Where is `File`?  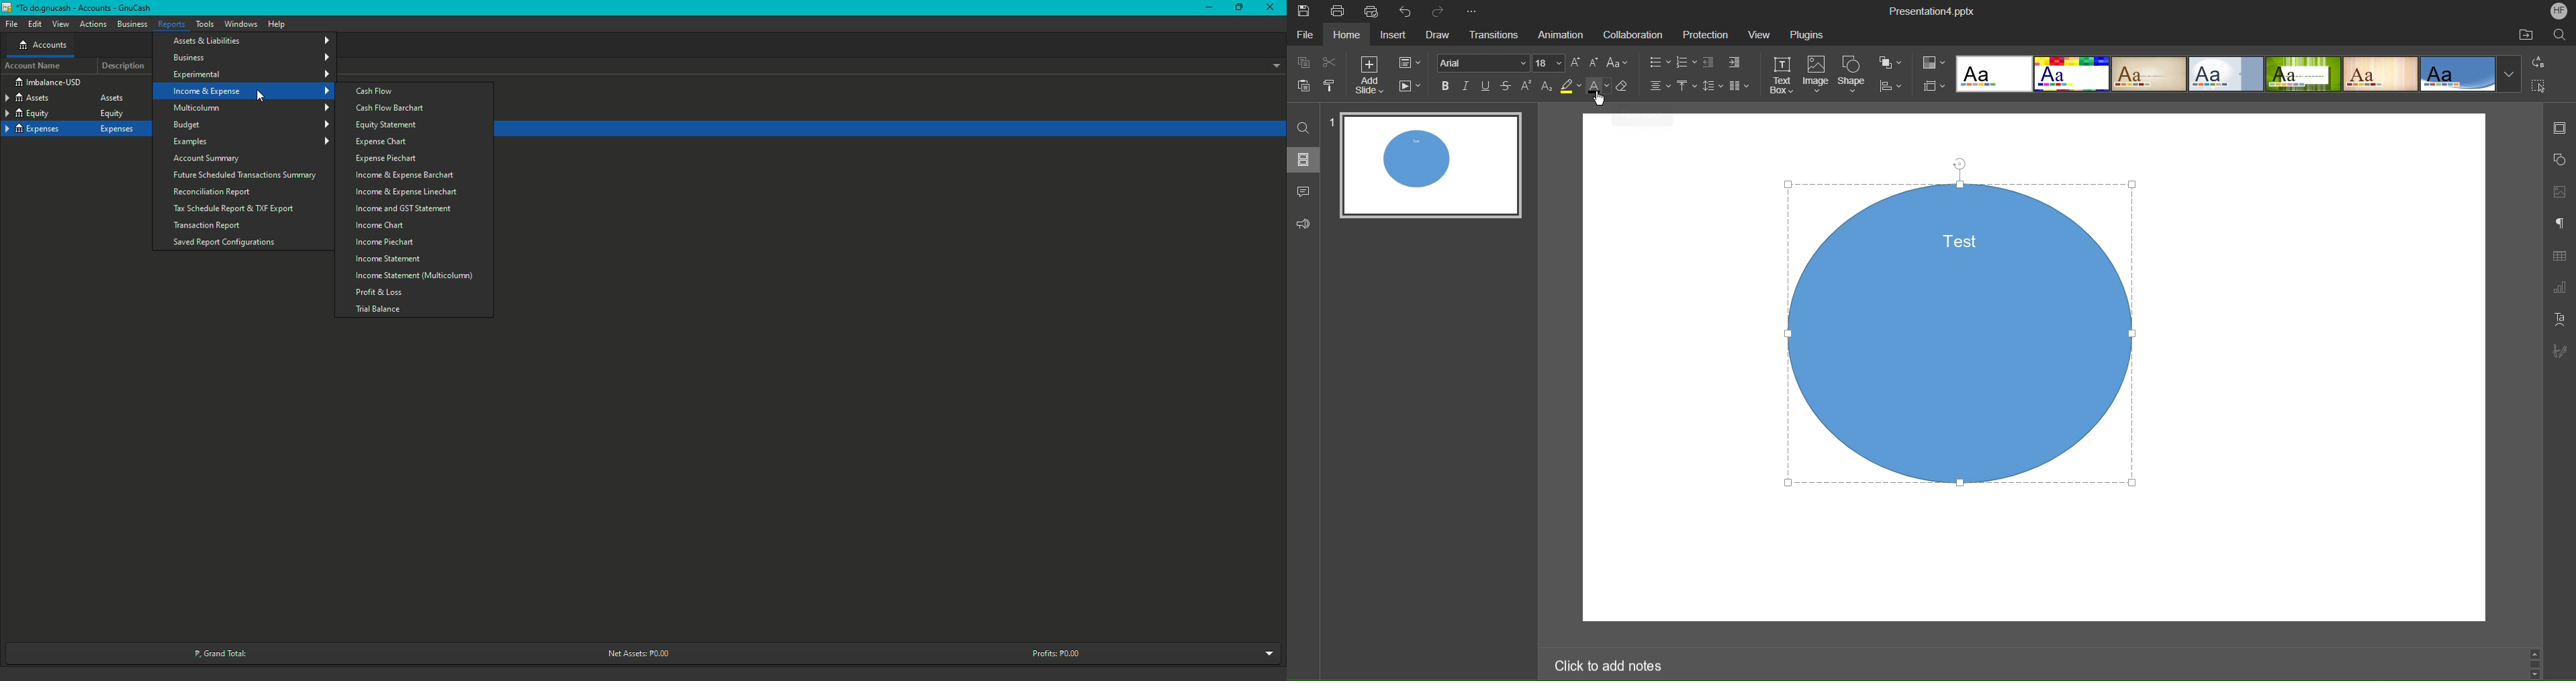
File is located at coordinates (12, 24).